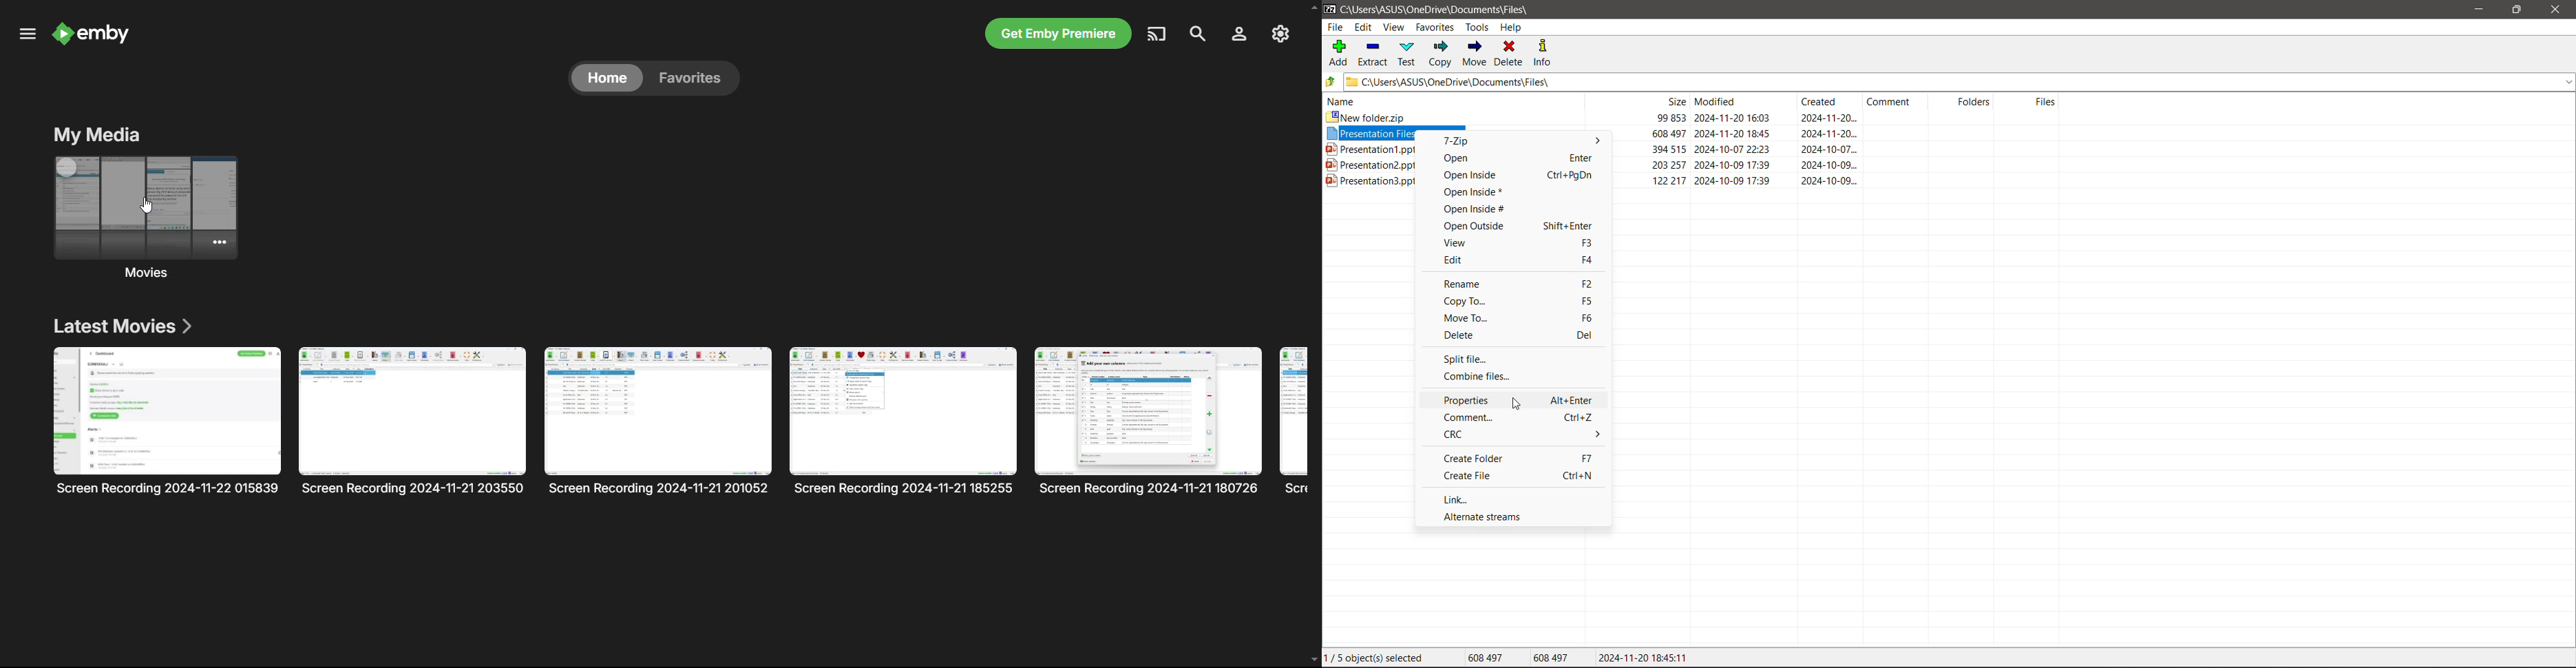  I want to click on Current Folder Path, so click(1959, 83).